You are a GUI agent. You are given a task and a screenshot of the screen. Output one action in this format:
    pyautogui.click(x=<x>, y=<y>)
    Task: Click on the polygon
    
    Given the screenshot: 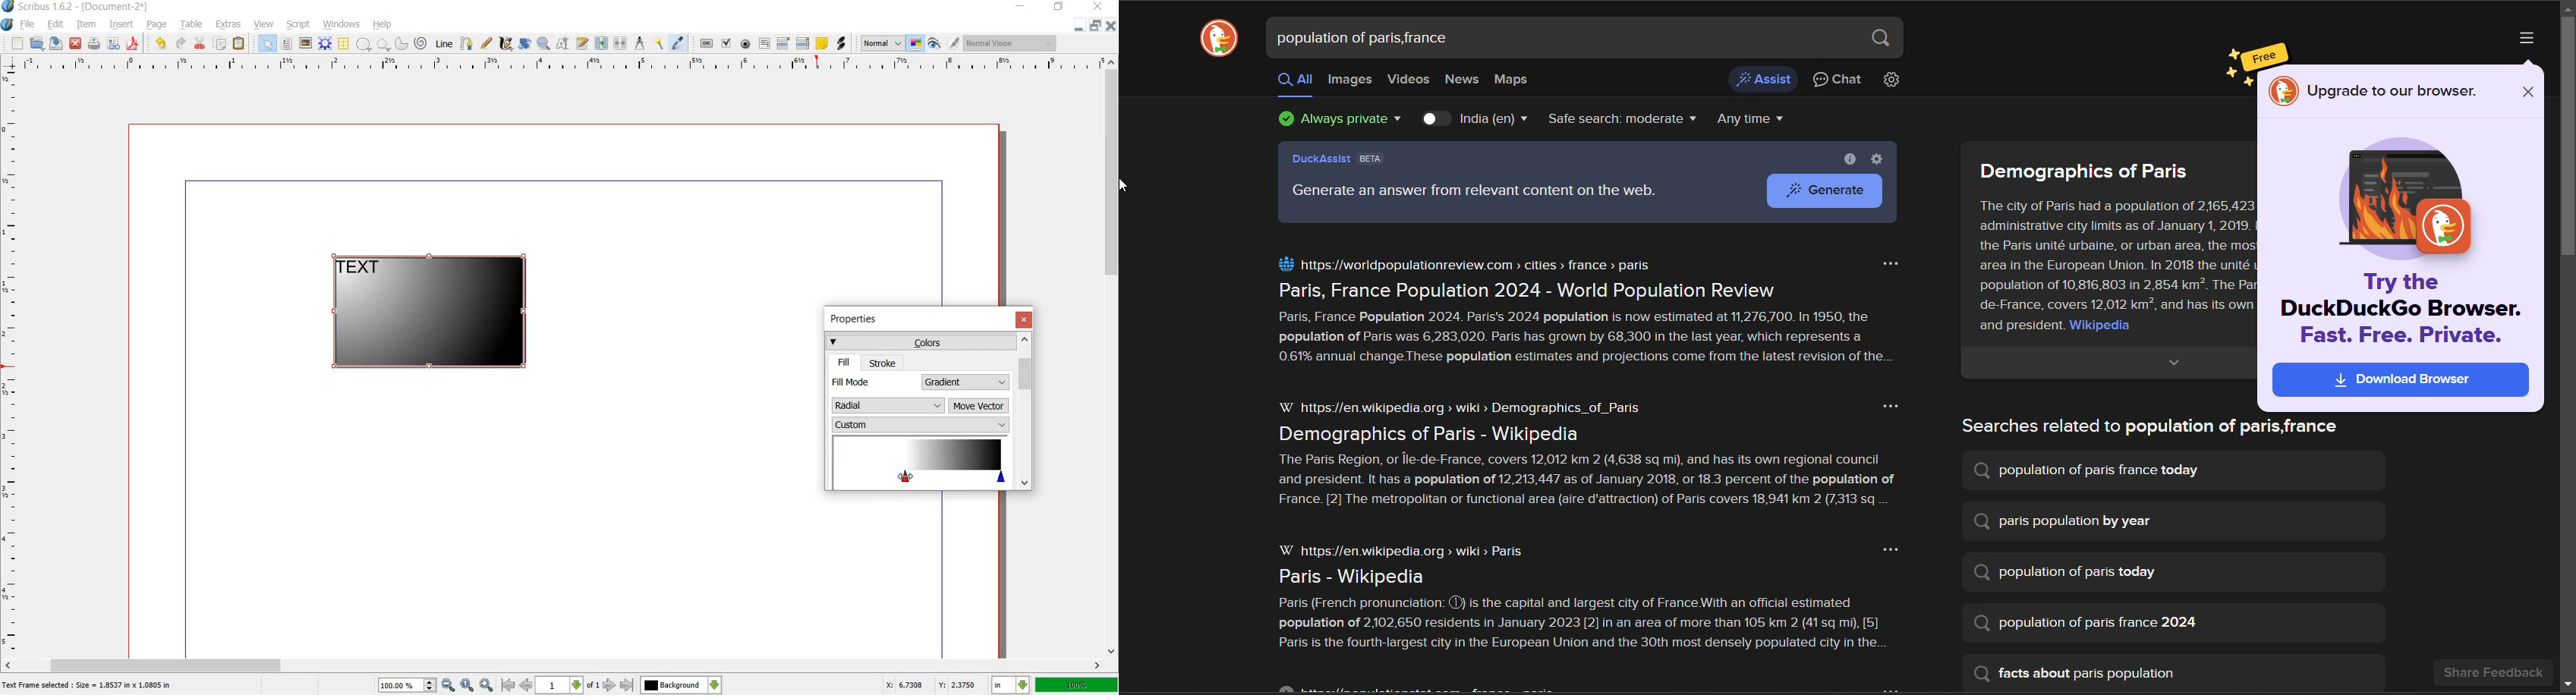 What is the action you would take?
    pyautogui.click(x=381, y=44)
    